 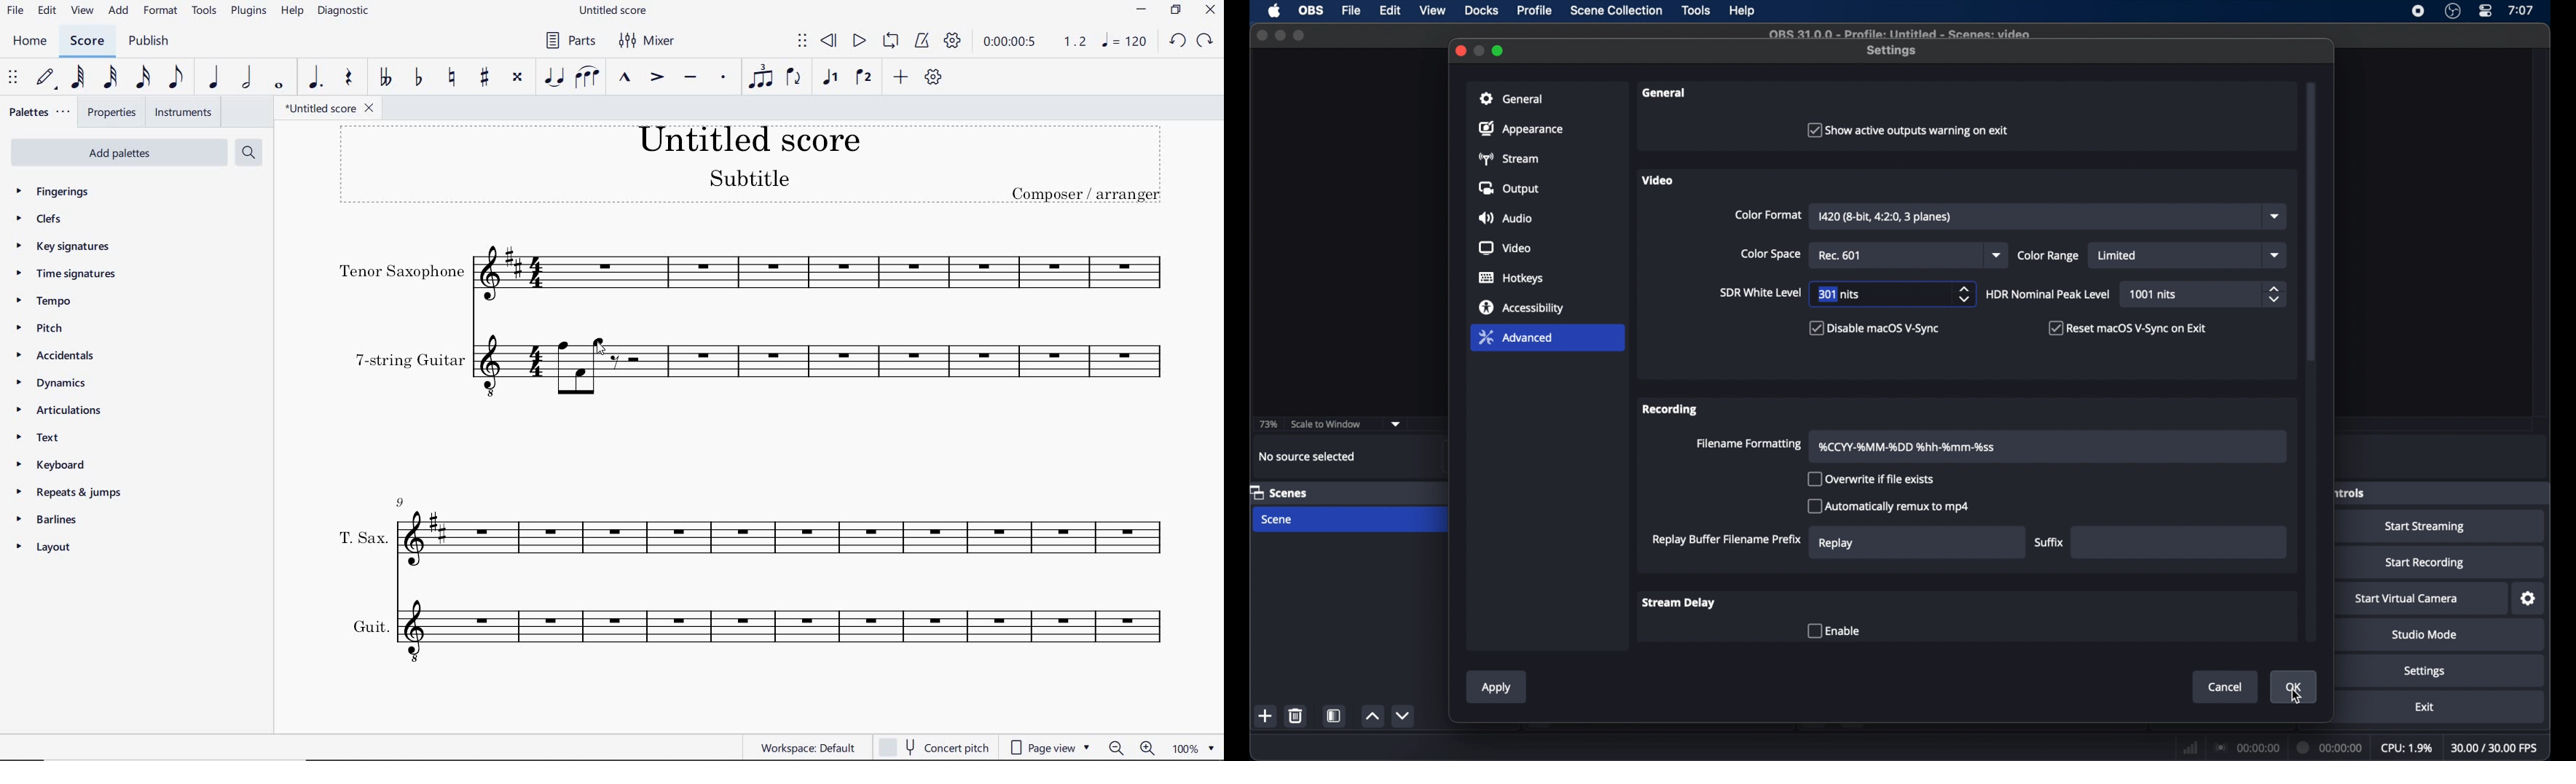 I want to click on general, so click(x=1513, y=99).